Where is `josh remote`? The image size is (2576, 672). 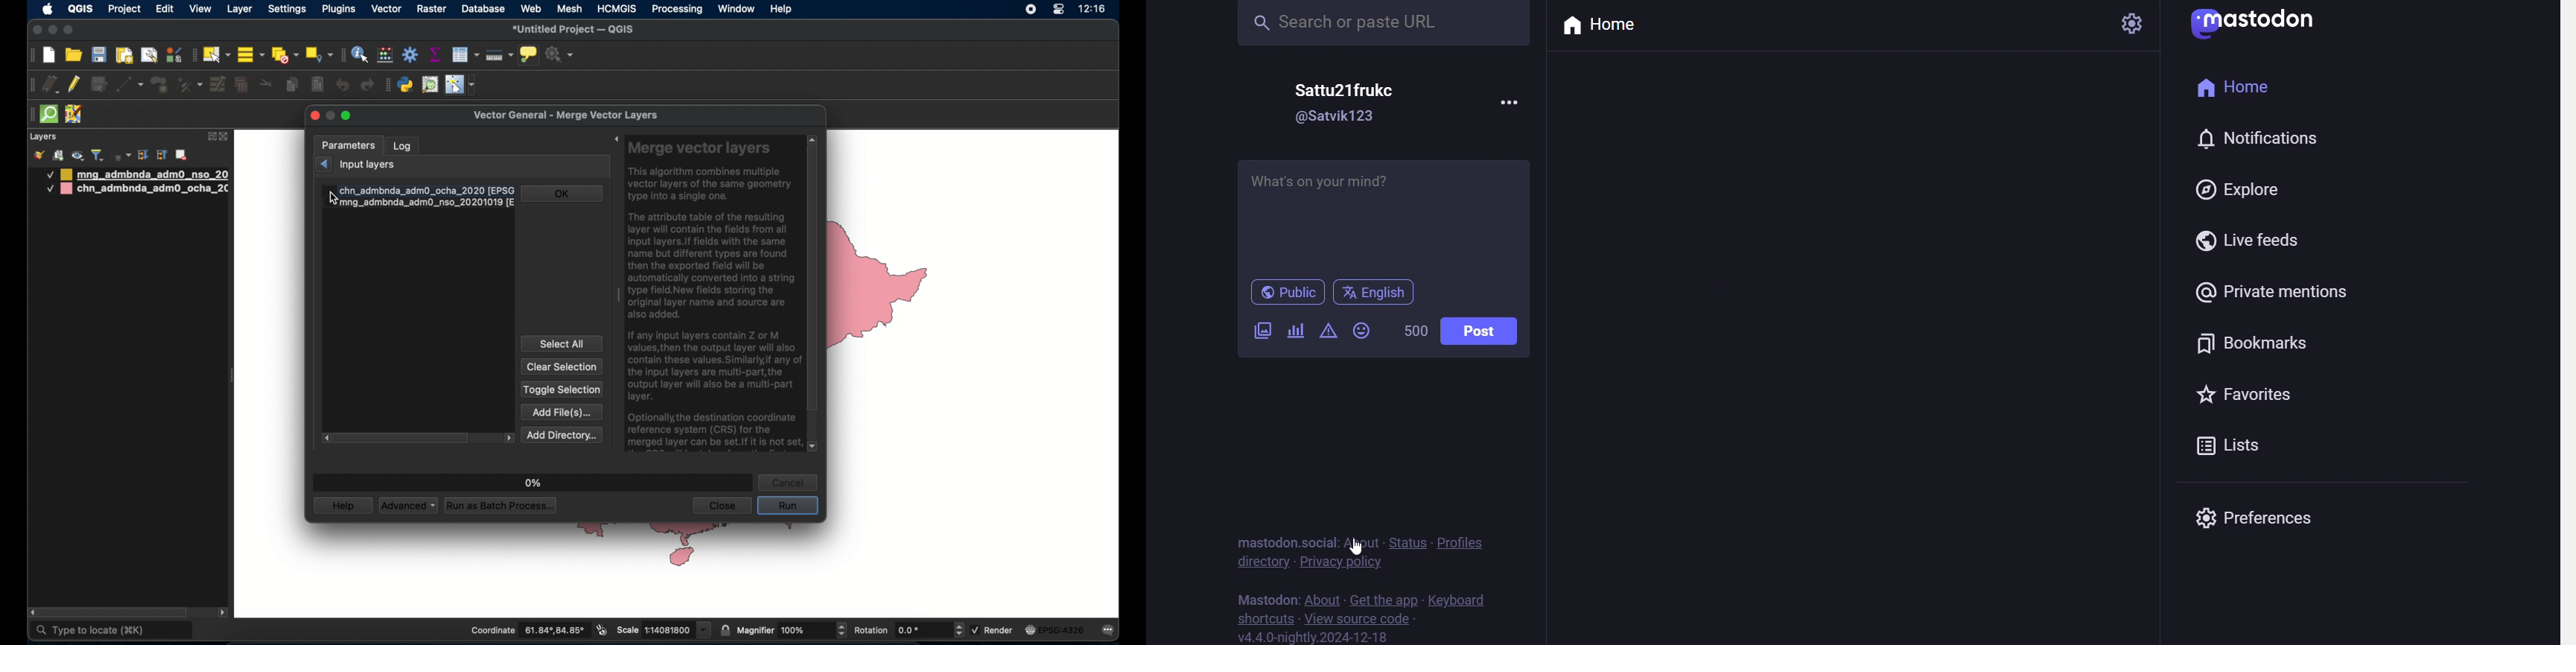 josh remote is located at coordinates (73, 115).